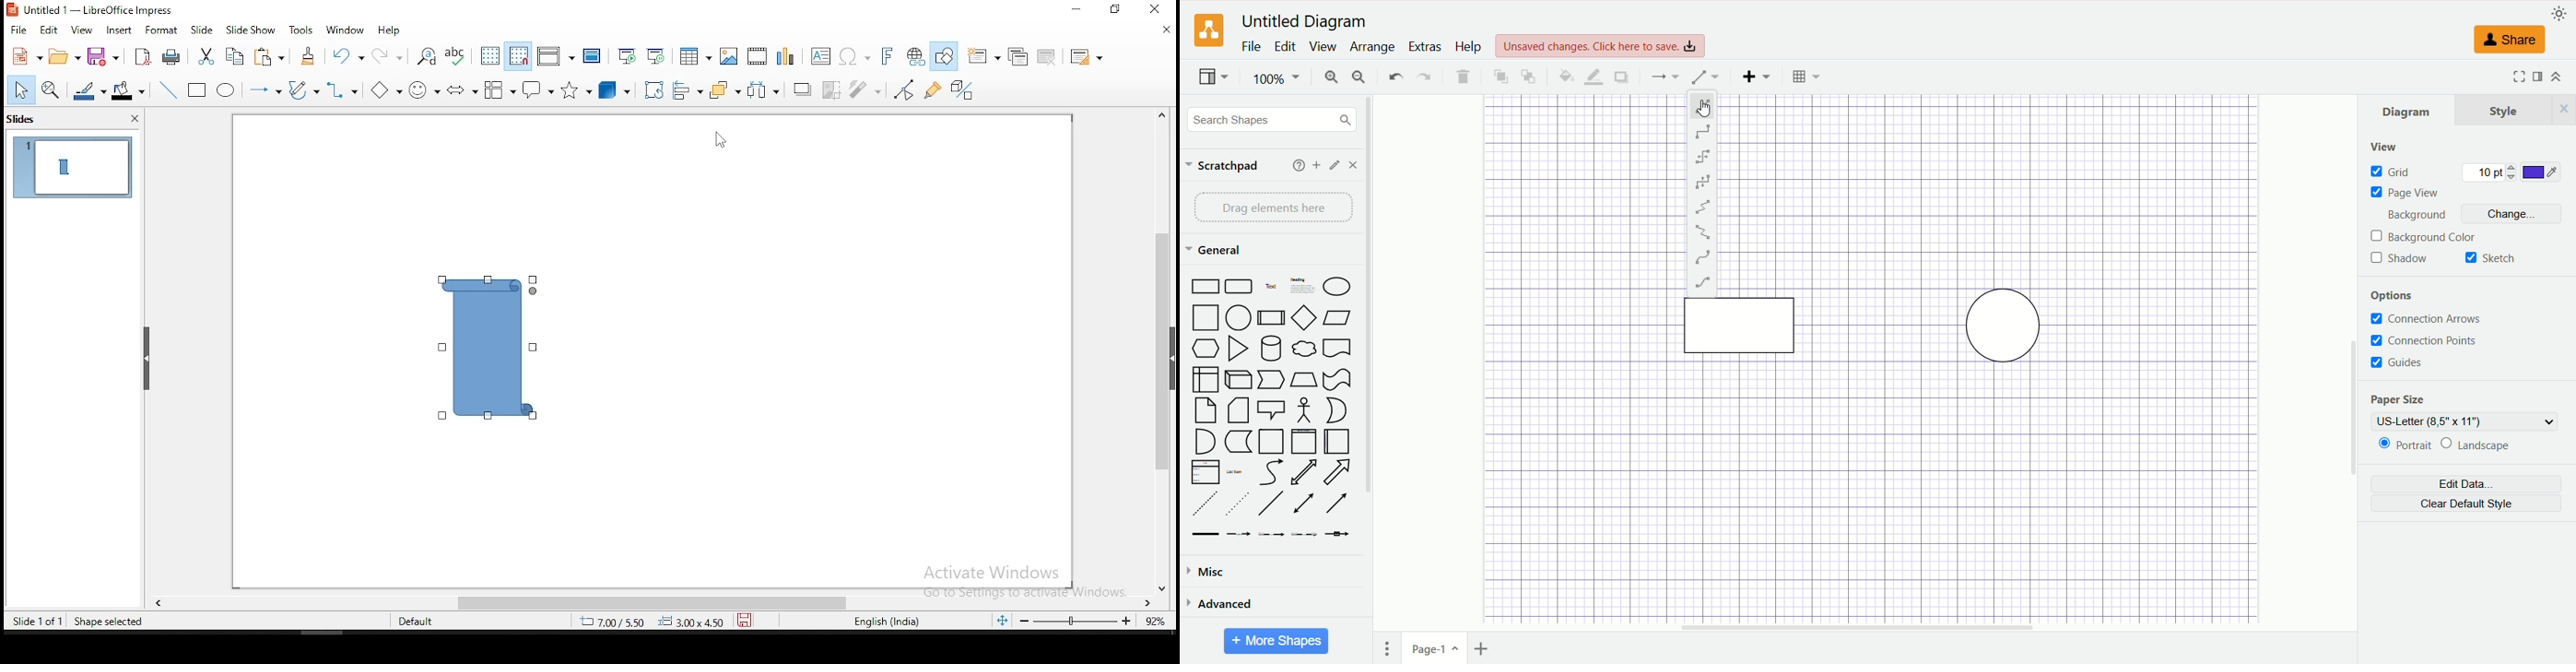 The image size is (2576, 672). What do you see at coordinates (1207, 31) in the screenshot?
I see `logo` at bounding box center [1207, 31].